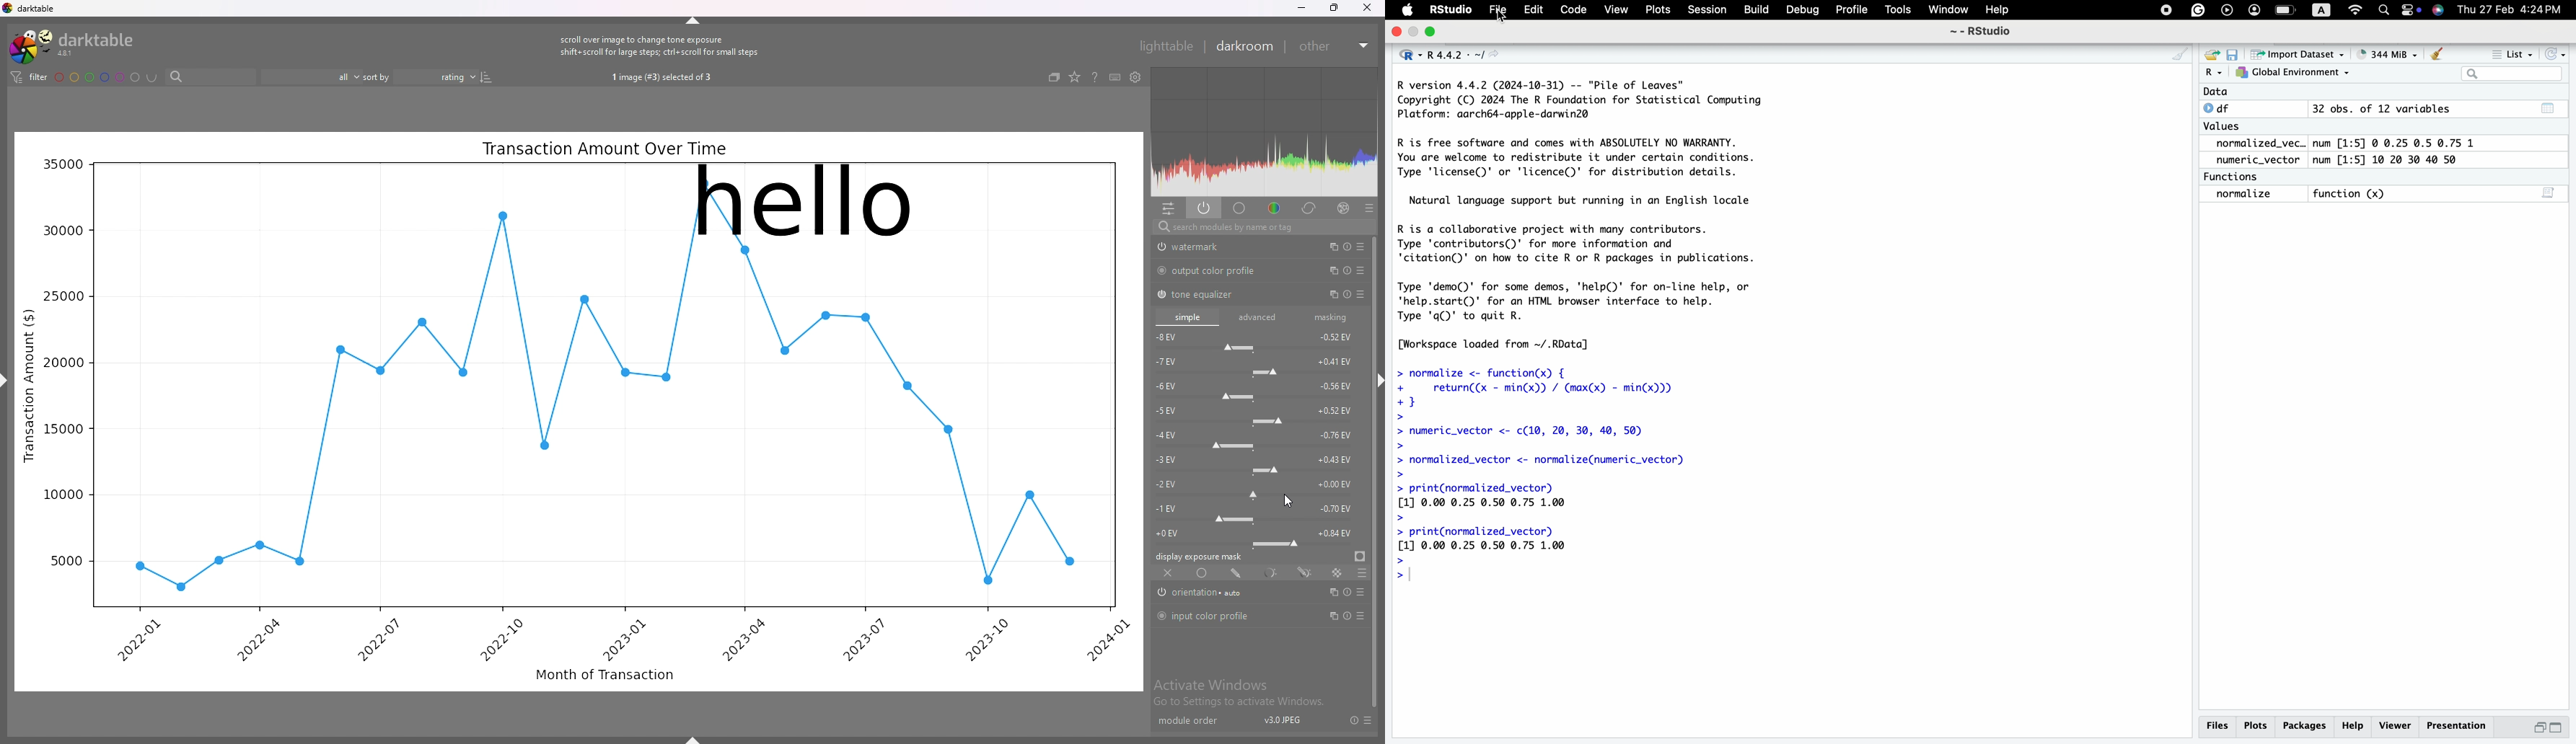 The image size is (2576, 756). Describe the element at coordinates (1572, 11) in the screenshot. I see `Code` at that location.